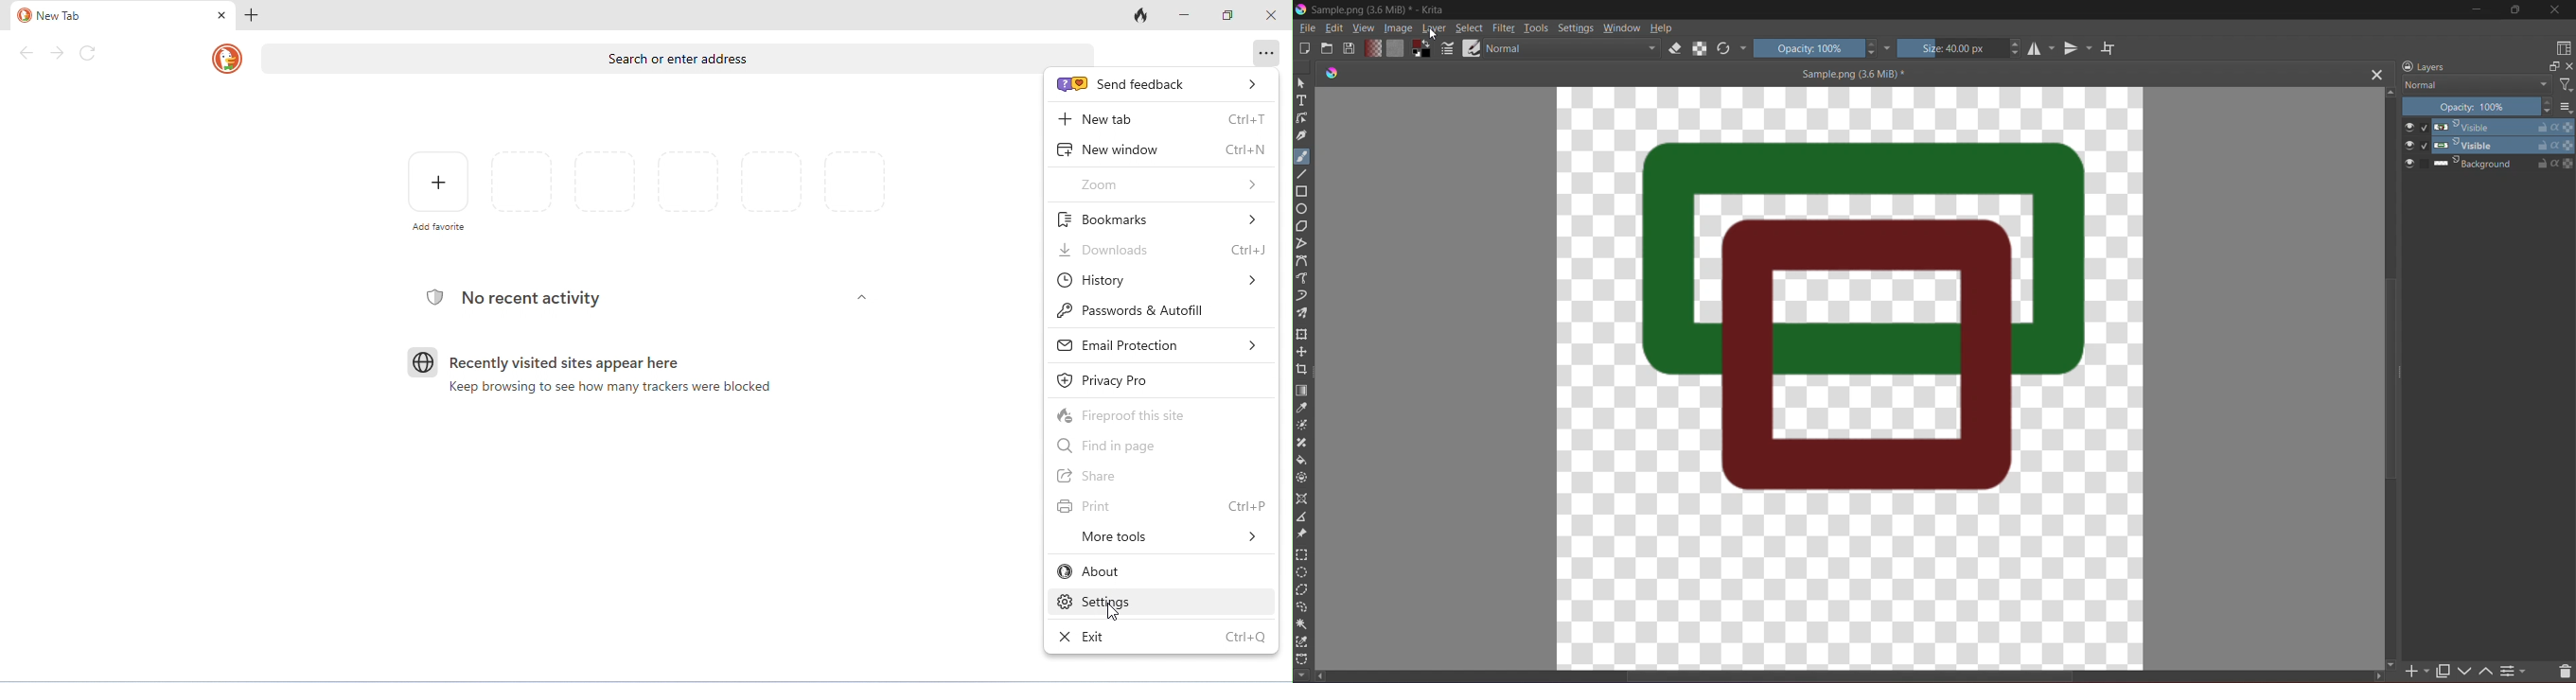  What do you see at coordinates (2389, 92) in the screenshot?
I see `Scroll up` at bounding box center [2389, 92].